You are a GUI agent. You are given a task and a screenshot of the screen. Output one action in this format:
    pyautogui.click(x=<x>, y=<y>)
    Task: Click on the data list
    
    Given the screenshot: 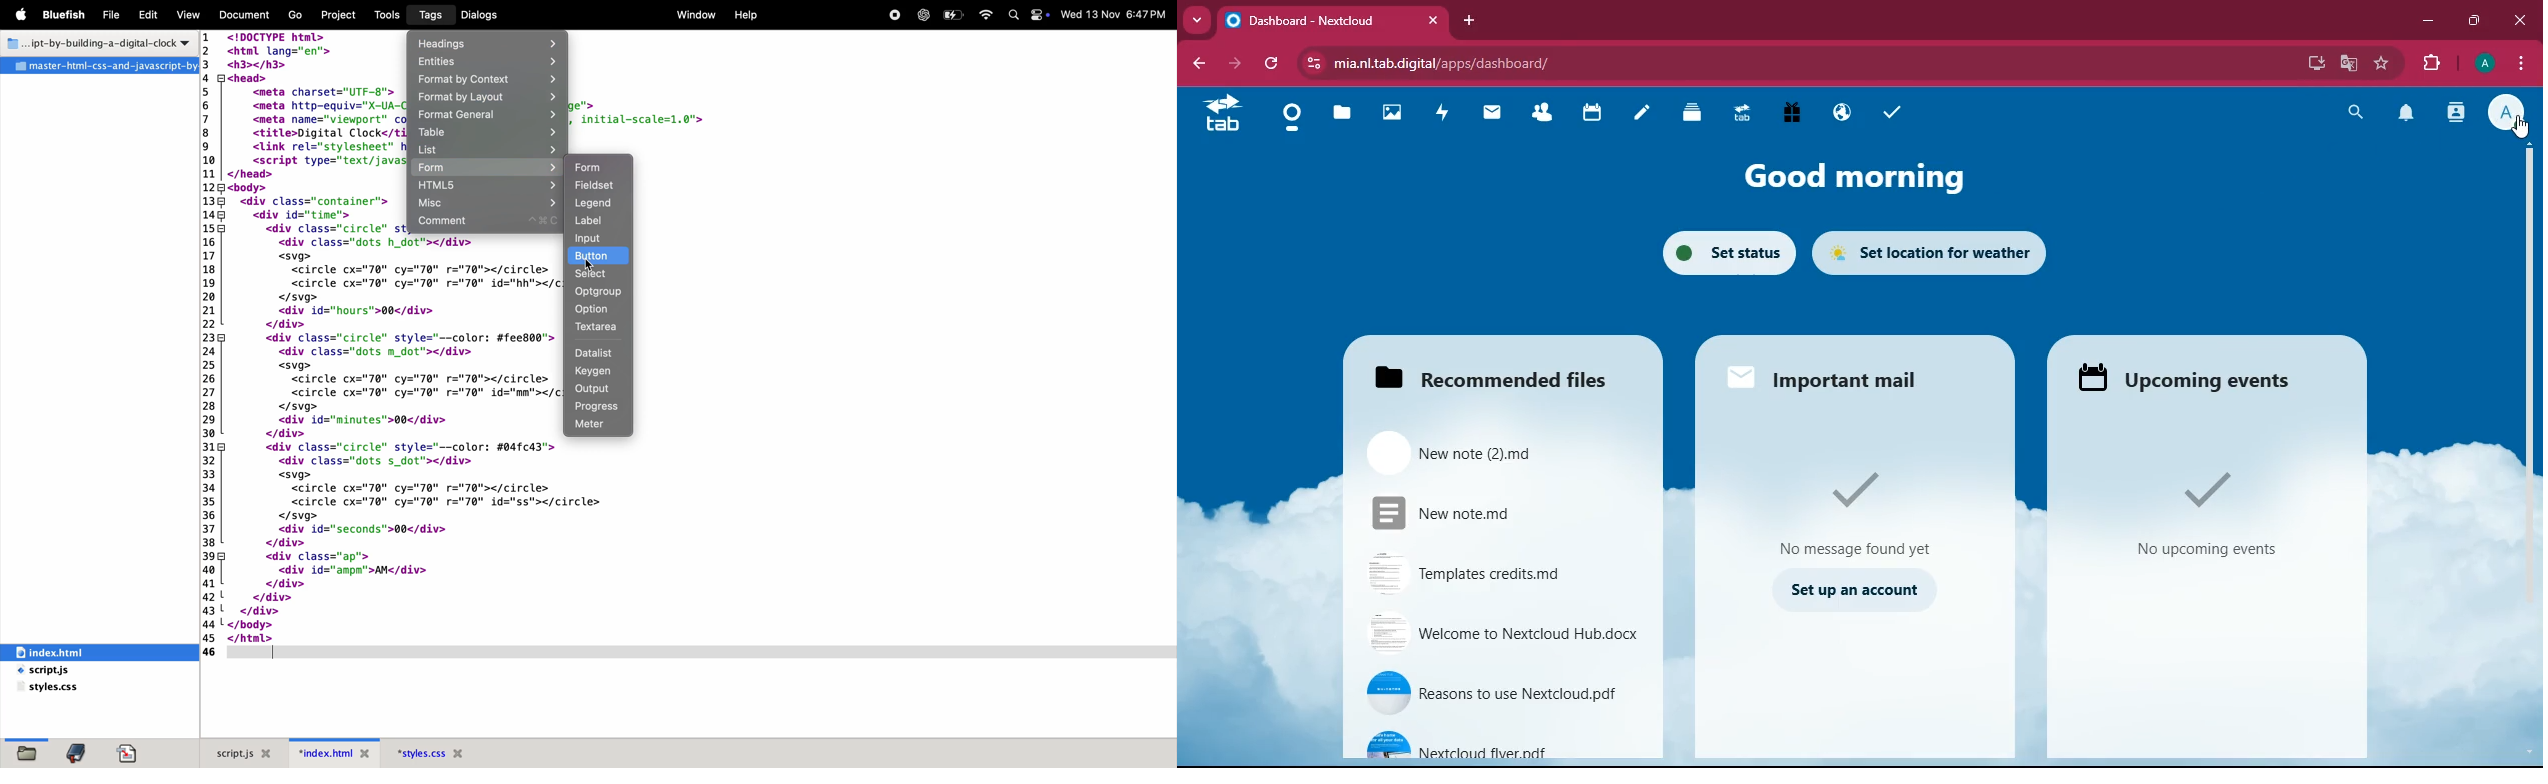 What is the action you would take?
    pyautogui.click(x=598, y=352)
    